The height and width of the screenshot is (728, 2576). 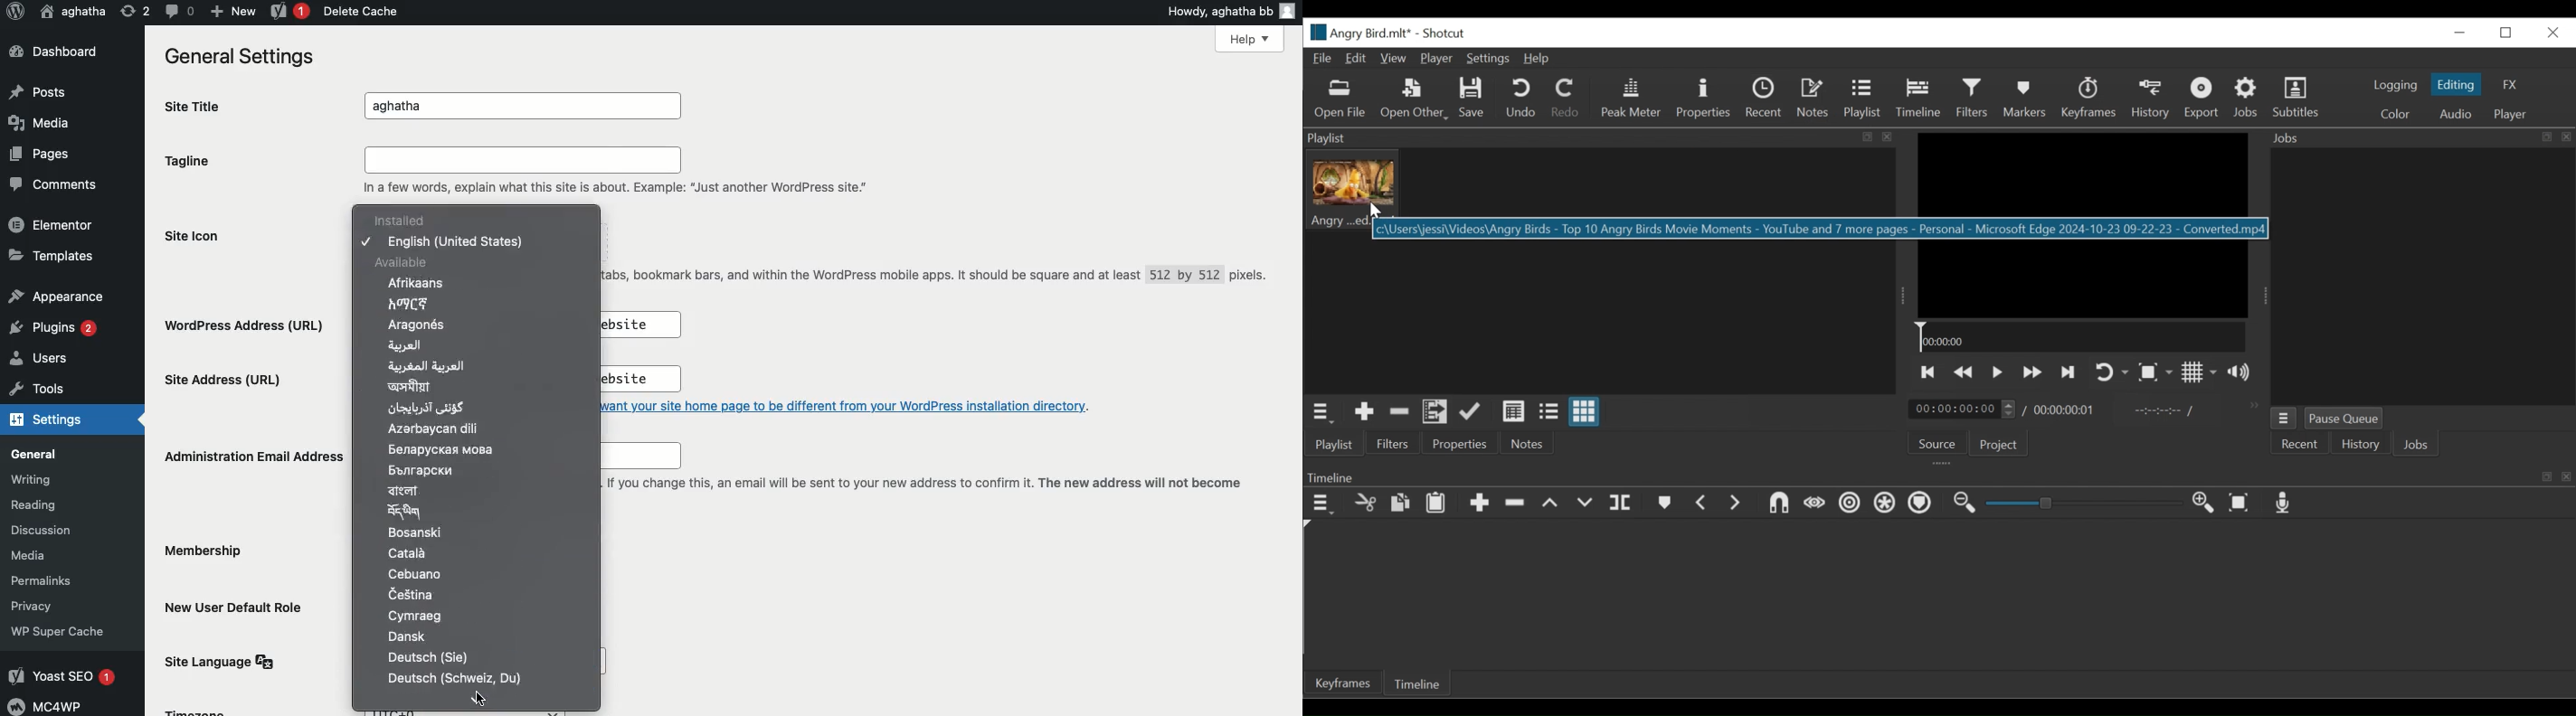 What do you see at coordinates (1399, 412) in the screenshot?
I see `Remove cut` at bounding box center [1399, 412].